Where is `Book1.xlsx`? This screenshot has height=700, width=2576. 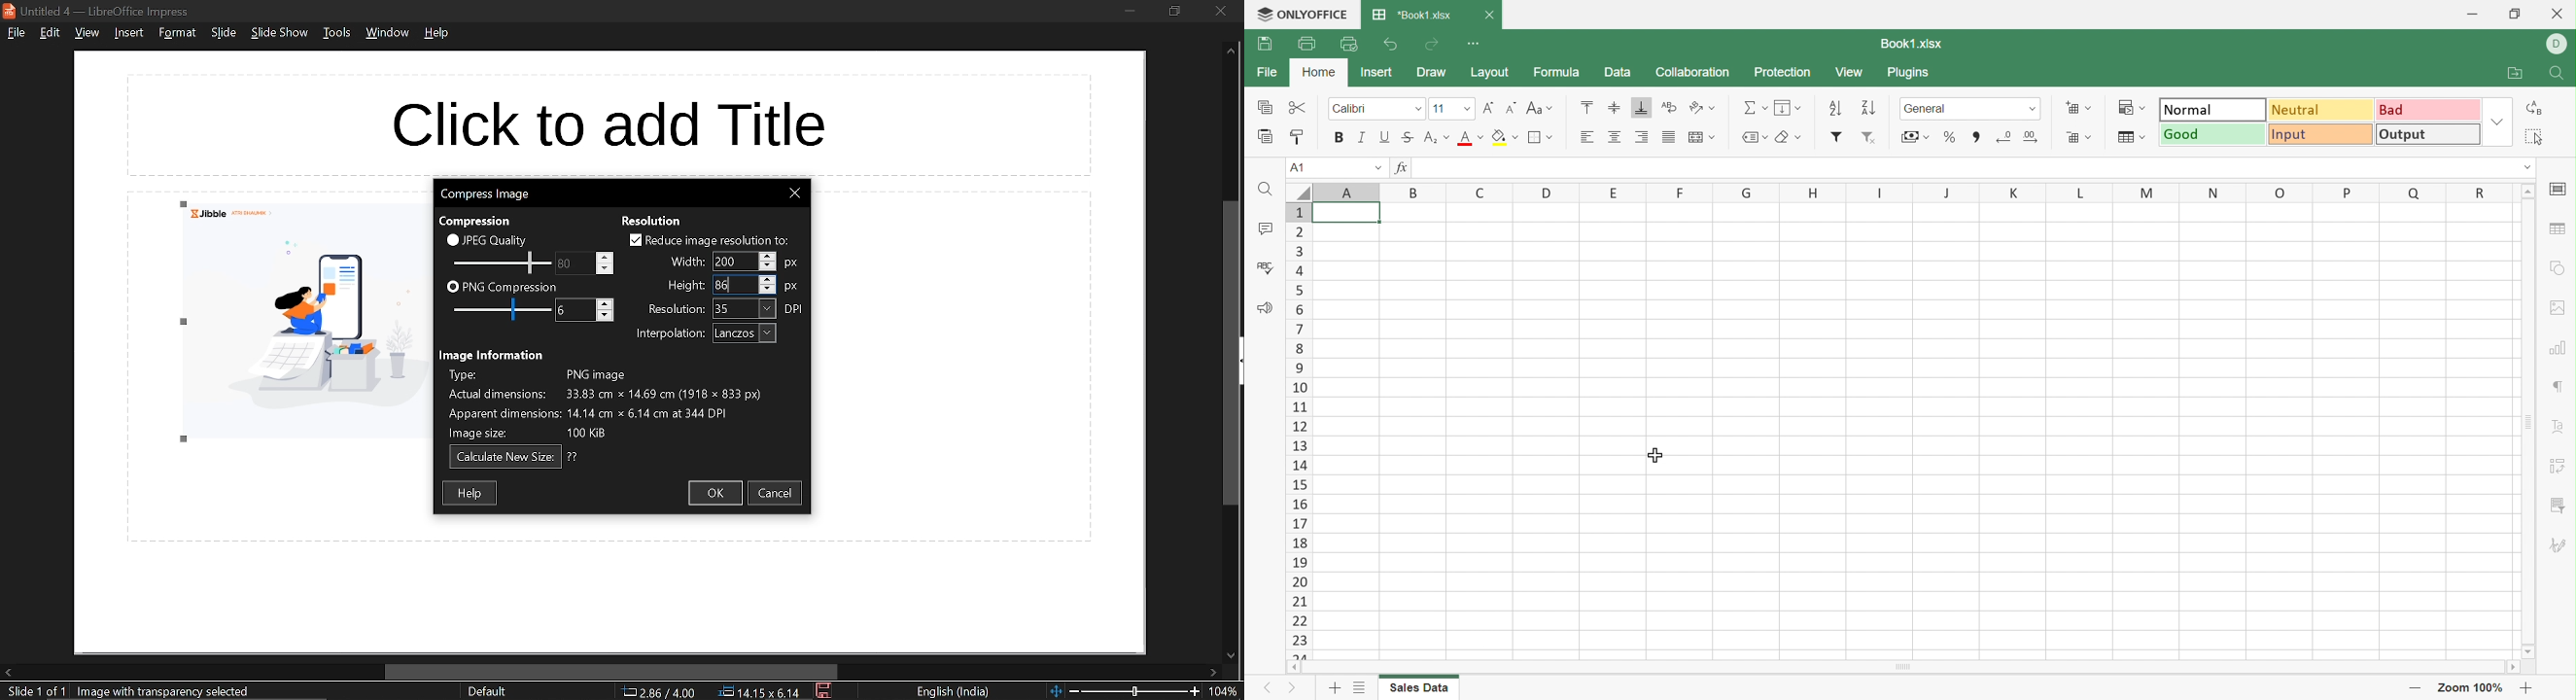
Book1.xlsx is located at coordinates (1911, 42).